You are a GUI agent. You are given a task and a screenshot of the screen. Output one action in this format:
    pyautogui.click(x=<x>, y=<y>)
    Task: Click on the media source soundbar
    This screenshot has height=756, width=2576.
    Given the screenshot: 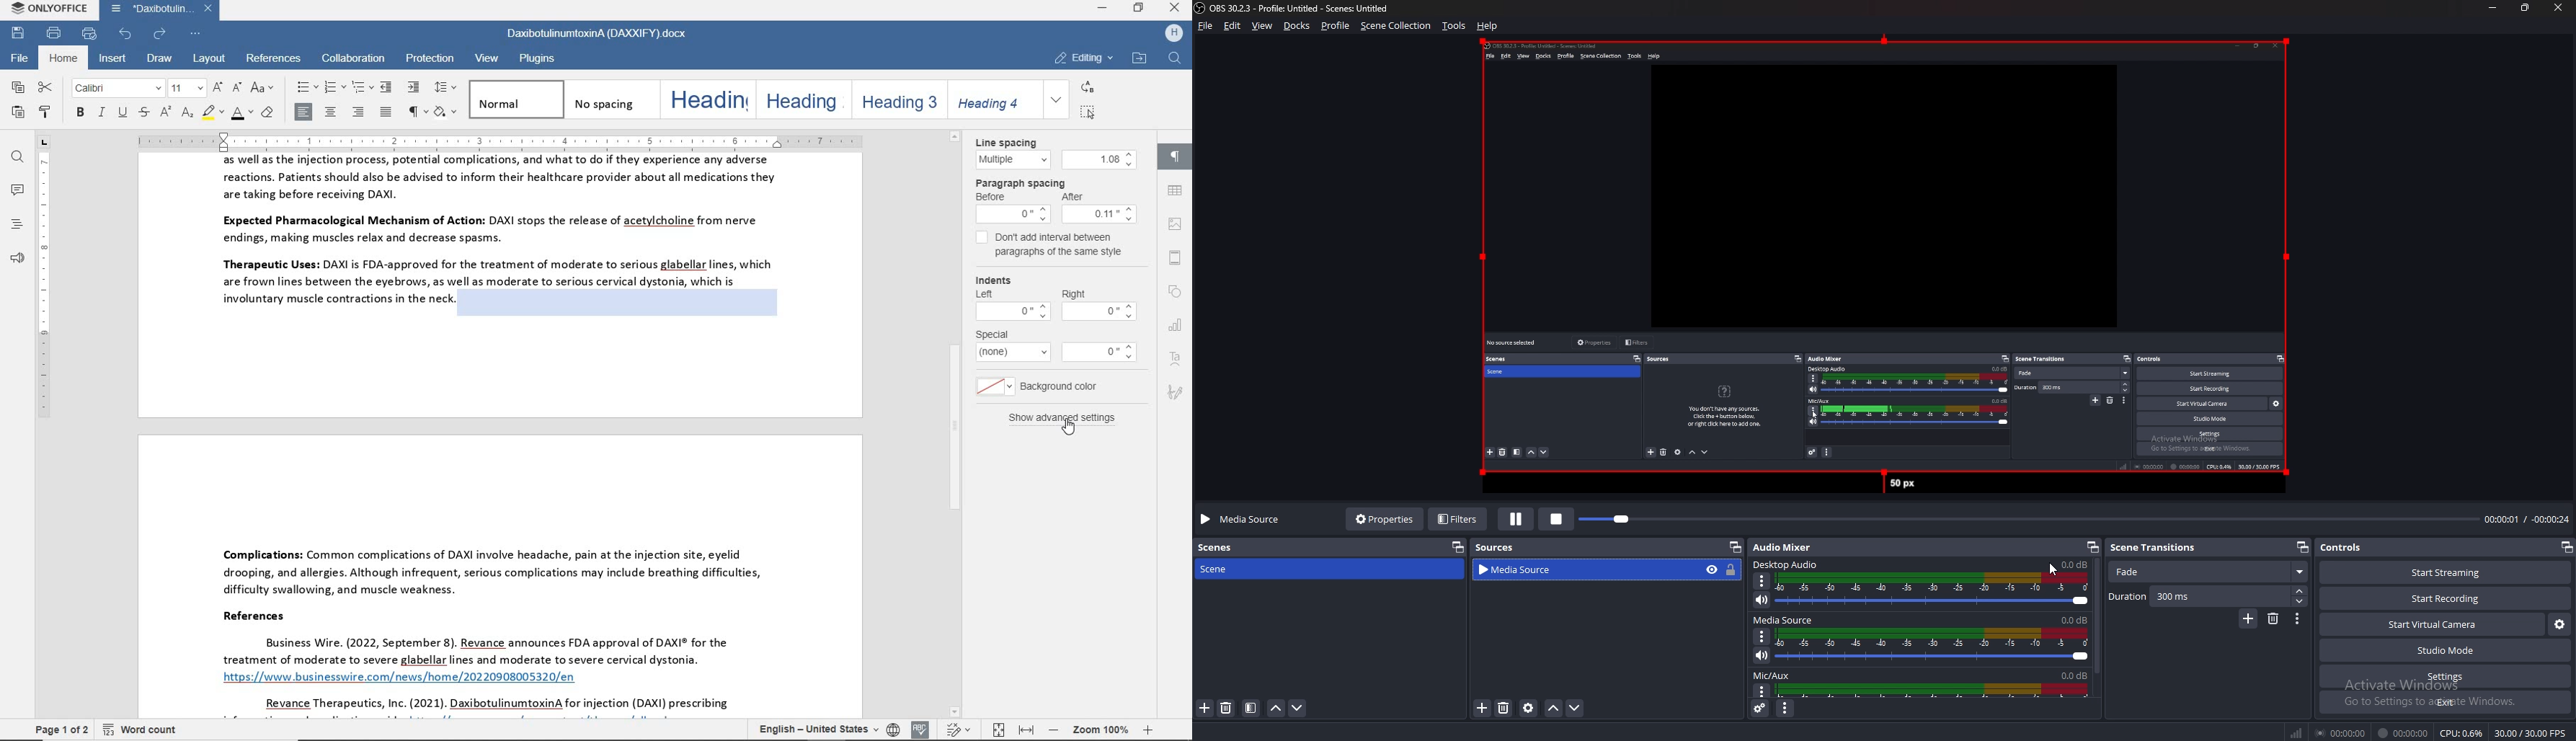 What is the action you would take?
    pyautogui.click(x=1937, y=645)
    